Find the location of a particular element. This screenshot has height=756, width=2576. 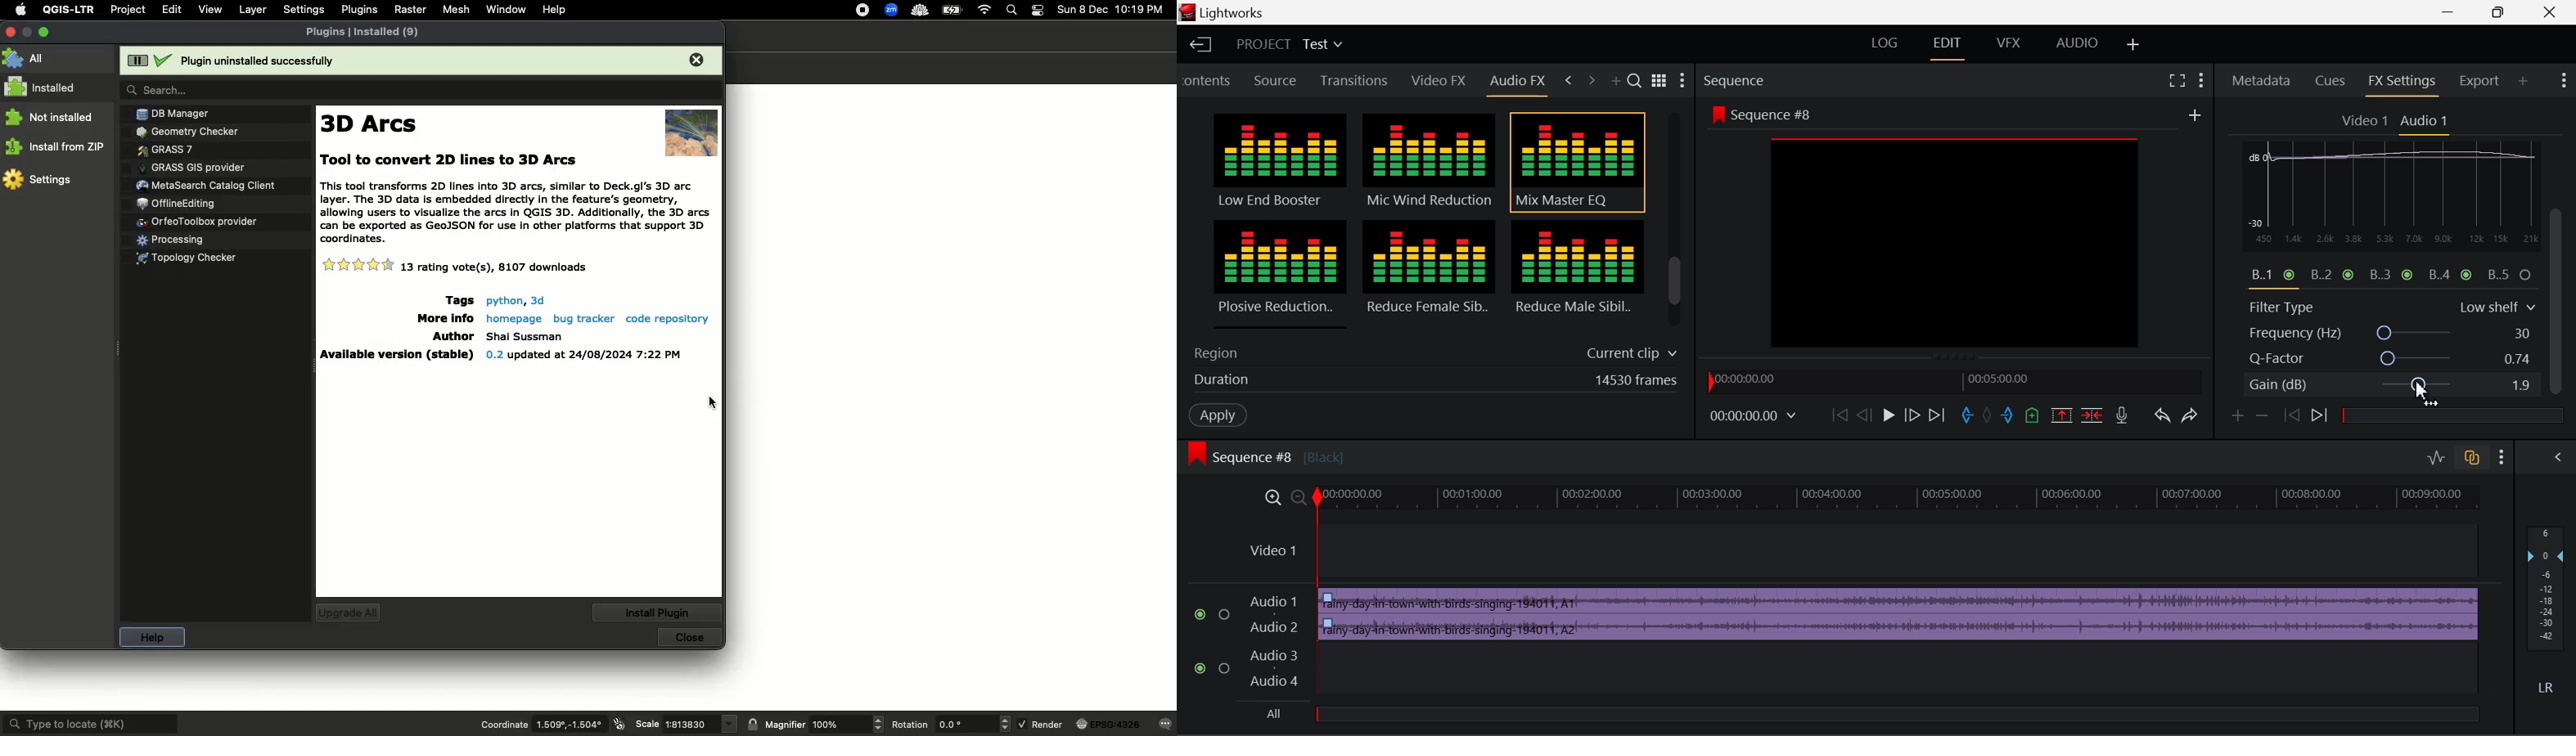

Mark In is located at coordinates (1970, 416).